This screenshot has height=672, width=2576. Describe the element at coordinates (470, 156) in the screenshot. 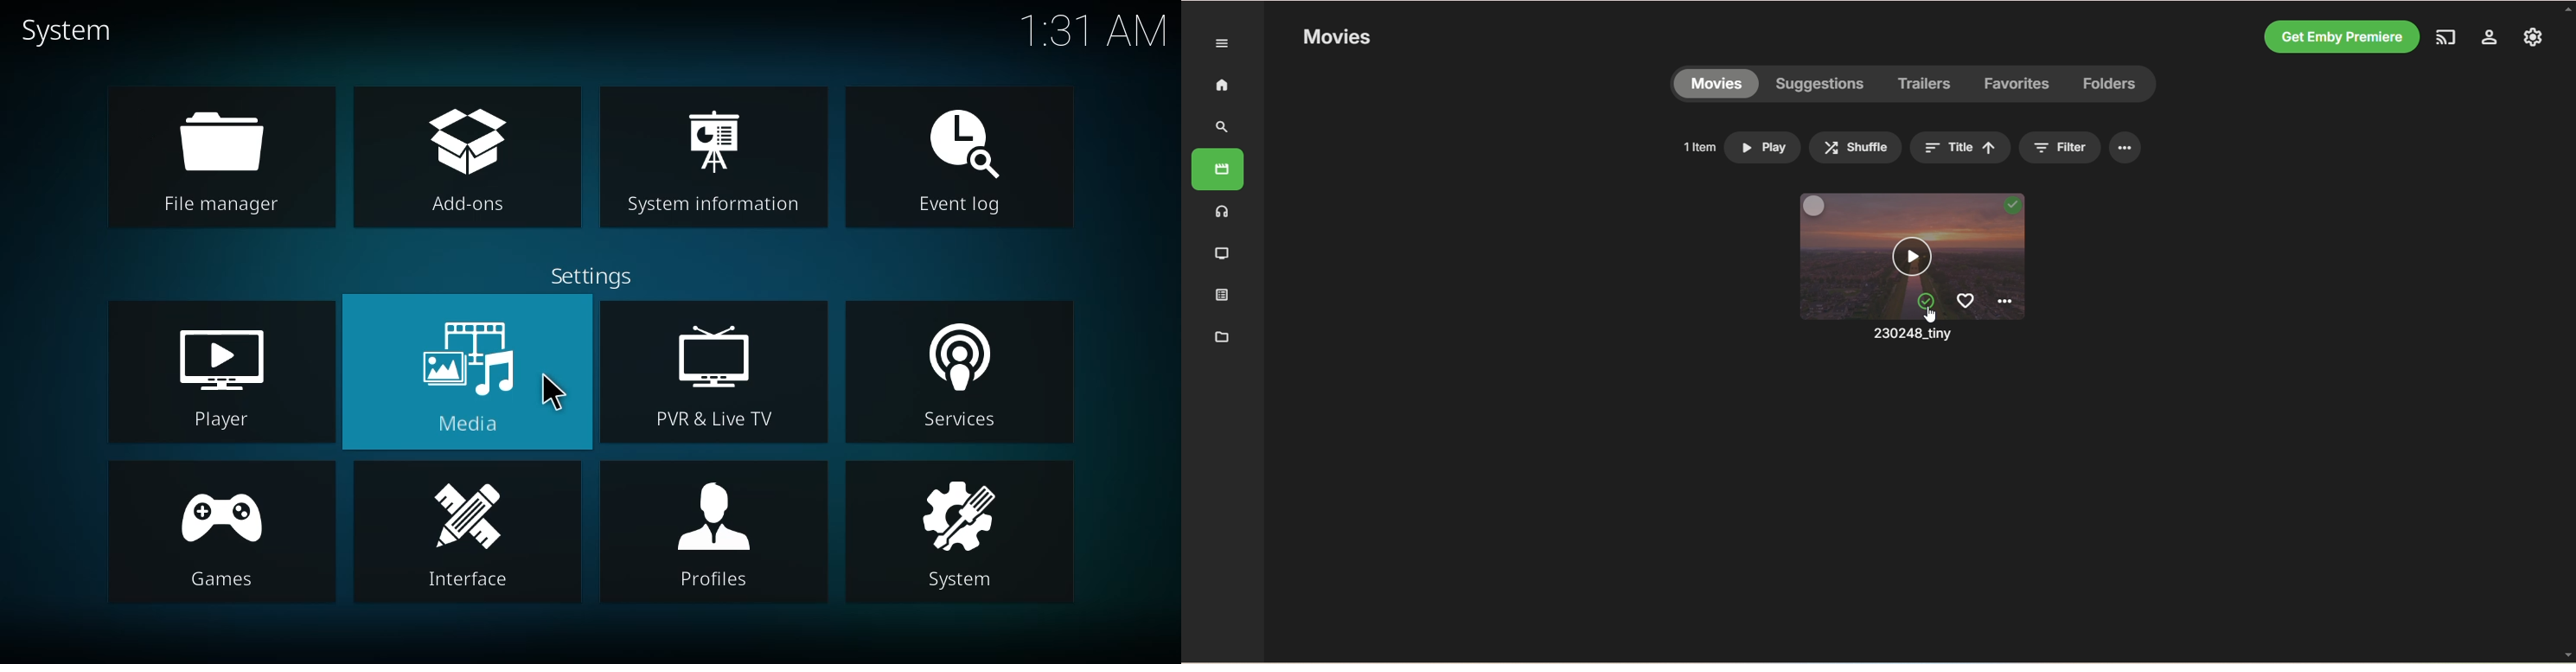

I see `add-ons` at that location.